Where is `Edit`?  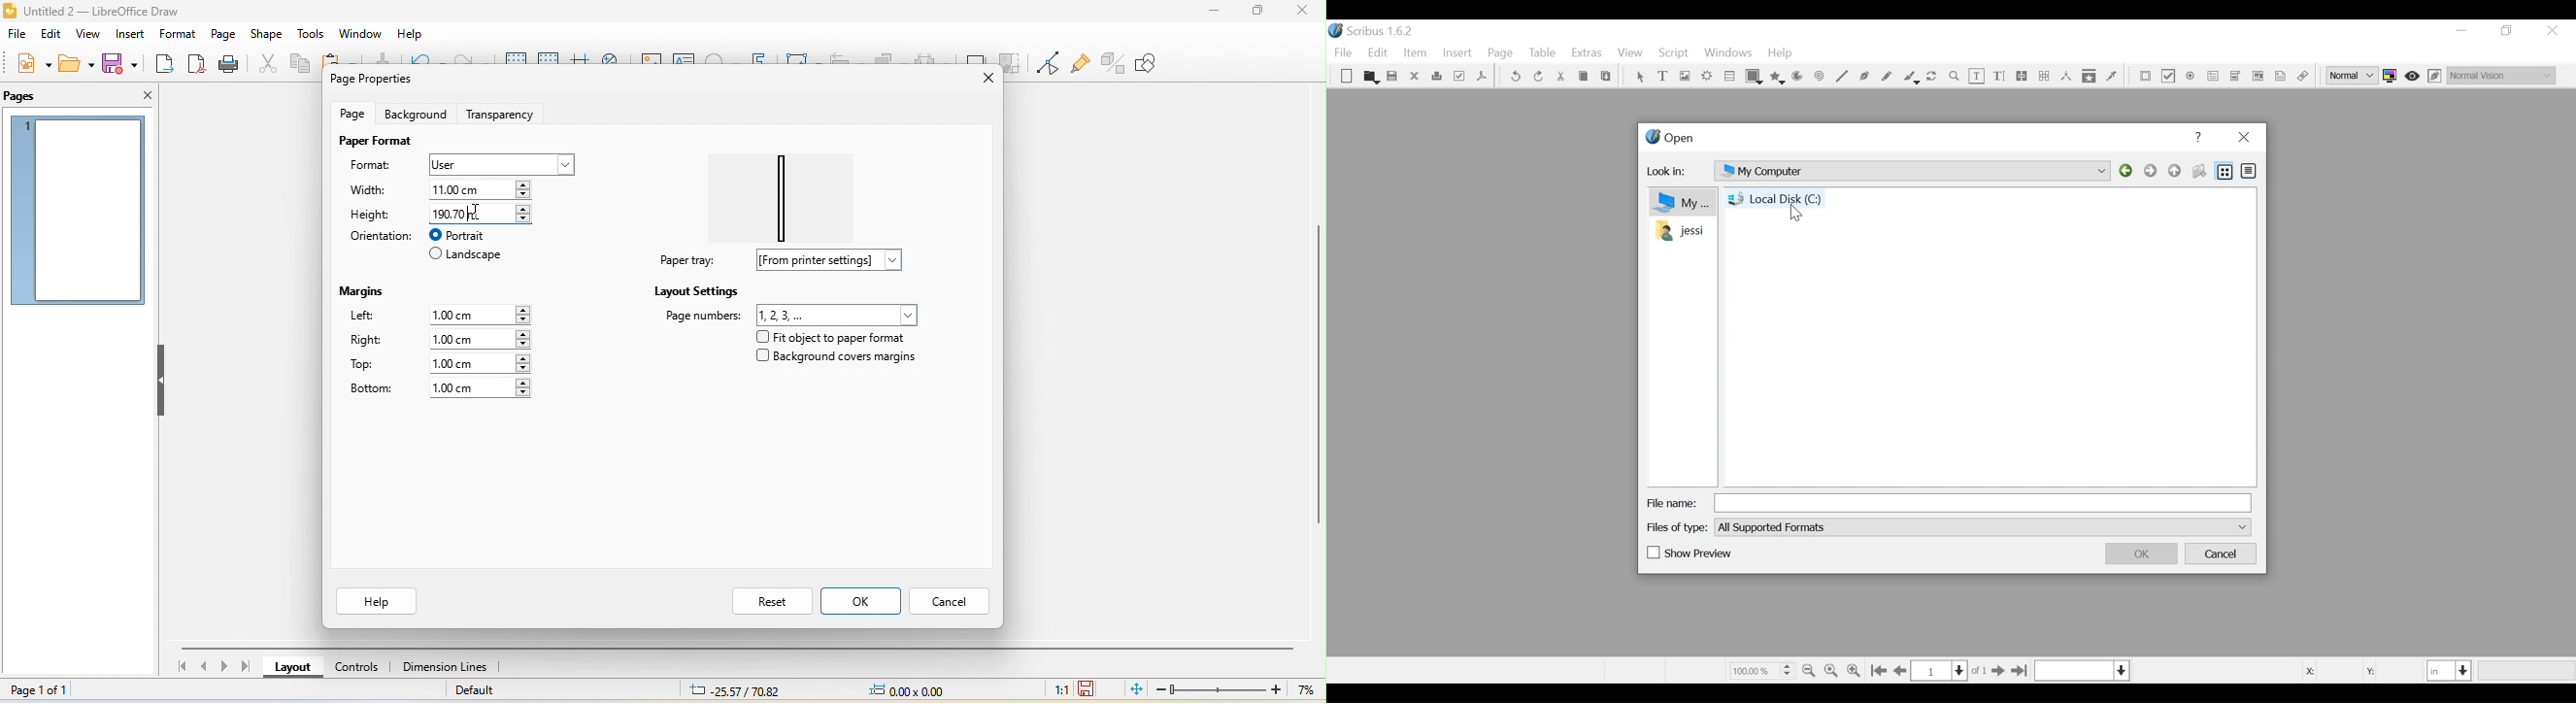 Edit is located at coordinates (1379, 53).